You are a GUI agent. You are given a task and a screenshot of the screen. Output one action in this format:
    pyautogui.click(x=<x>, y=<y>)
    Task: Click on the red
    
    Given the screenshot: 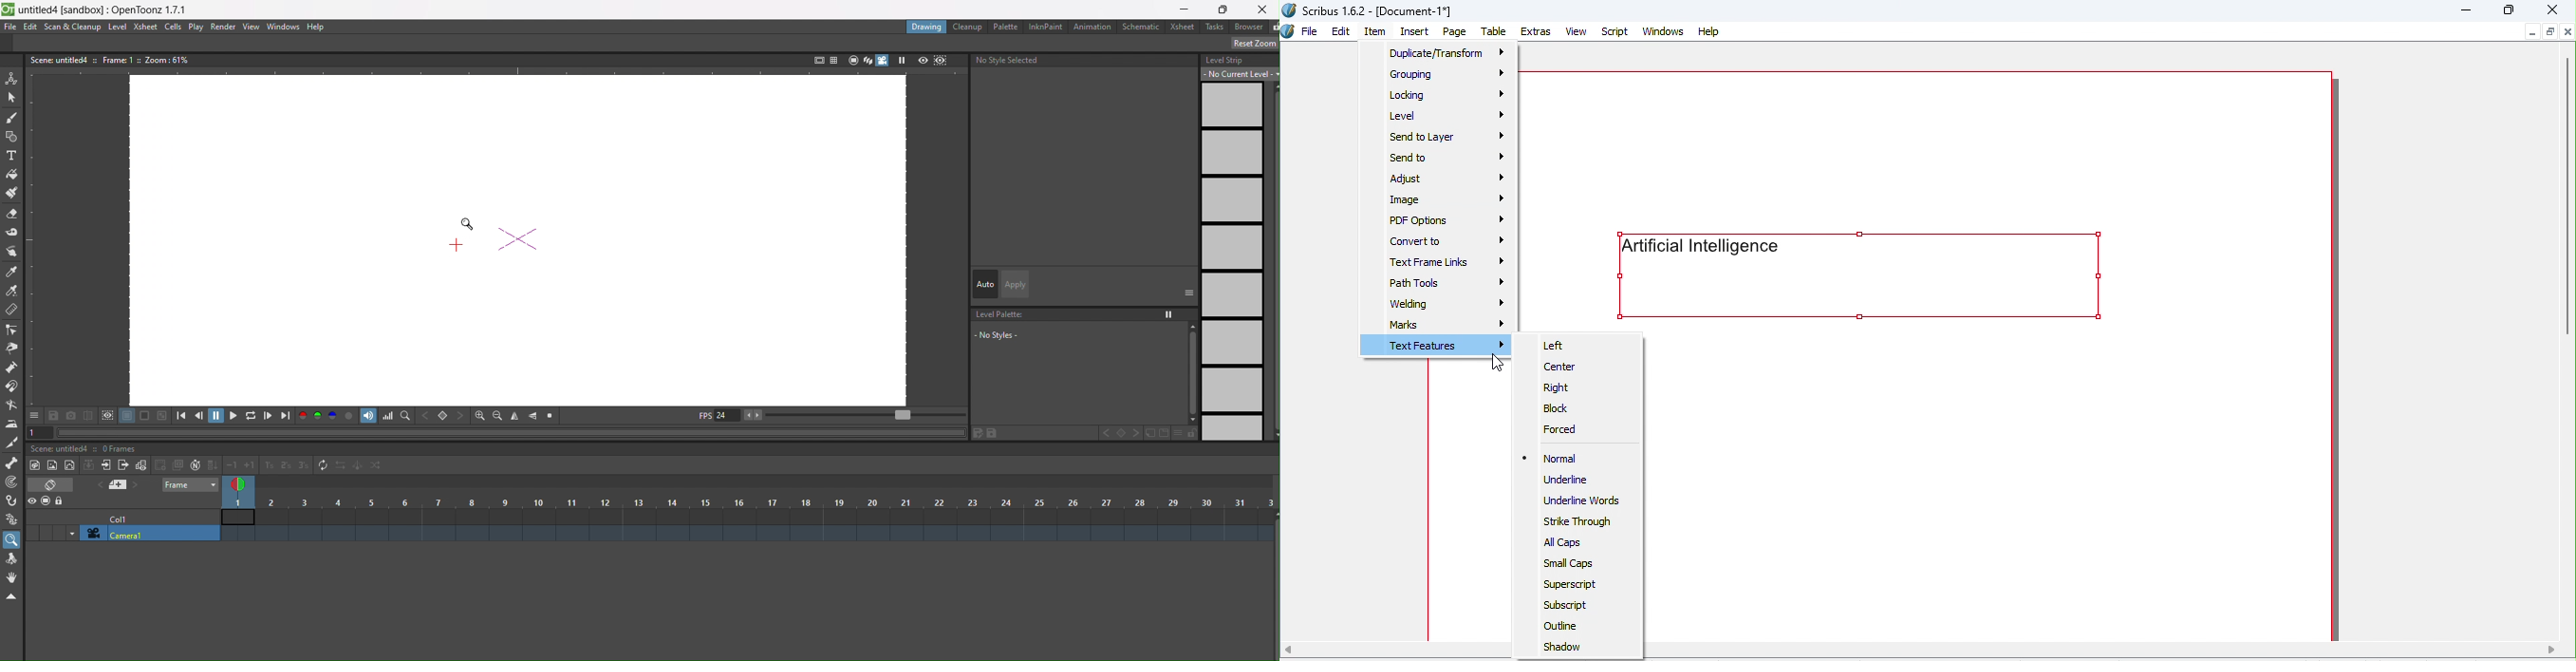 What is the action you would take?
    pyautogui.click(x=303, y=416)
    